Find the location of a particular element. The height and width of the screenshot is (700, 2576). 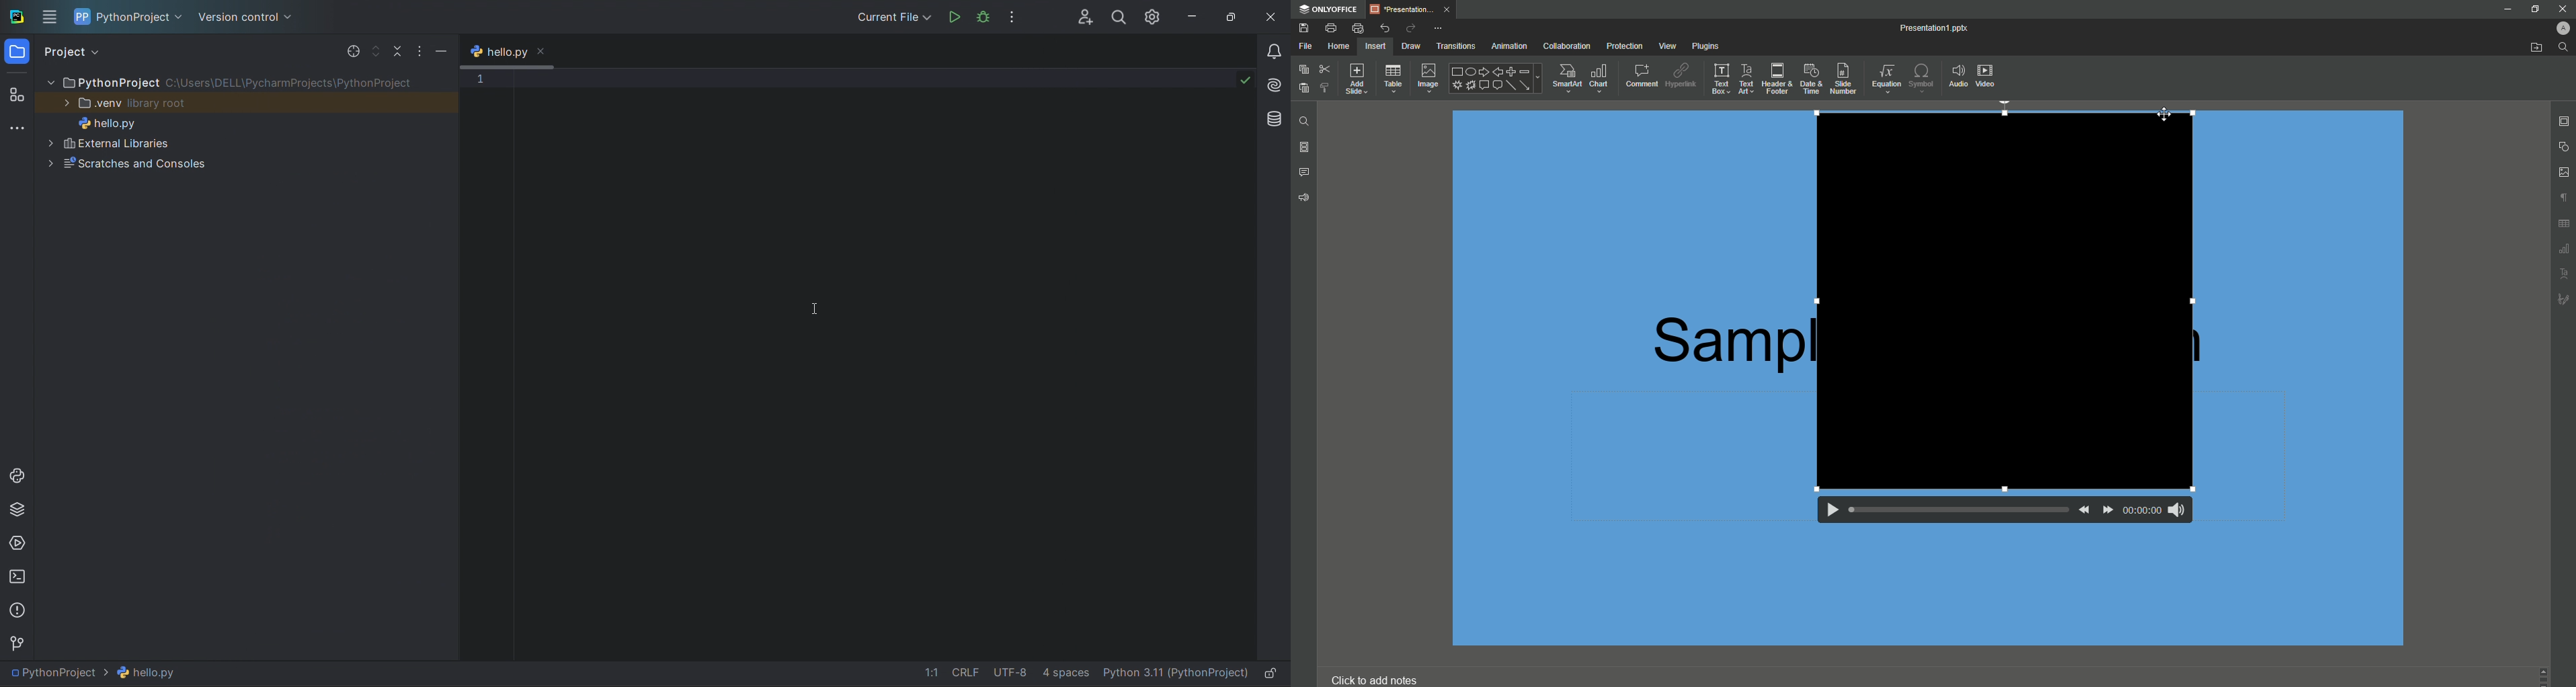

Add Slide is located at coordinates (1356, 78).